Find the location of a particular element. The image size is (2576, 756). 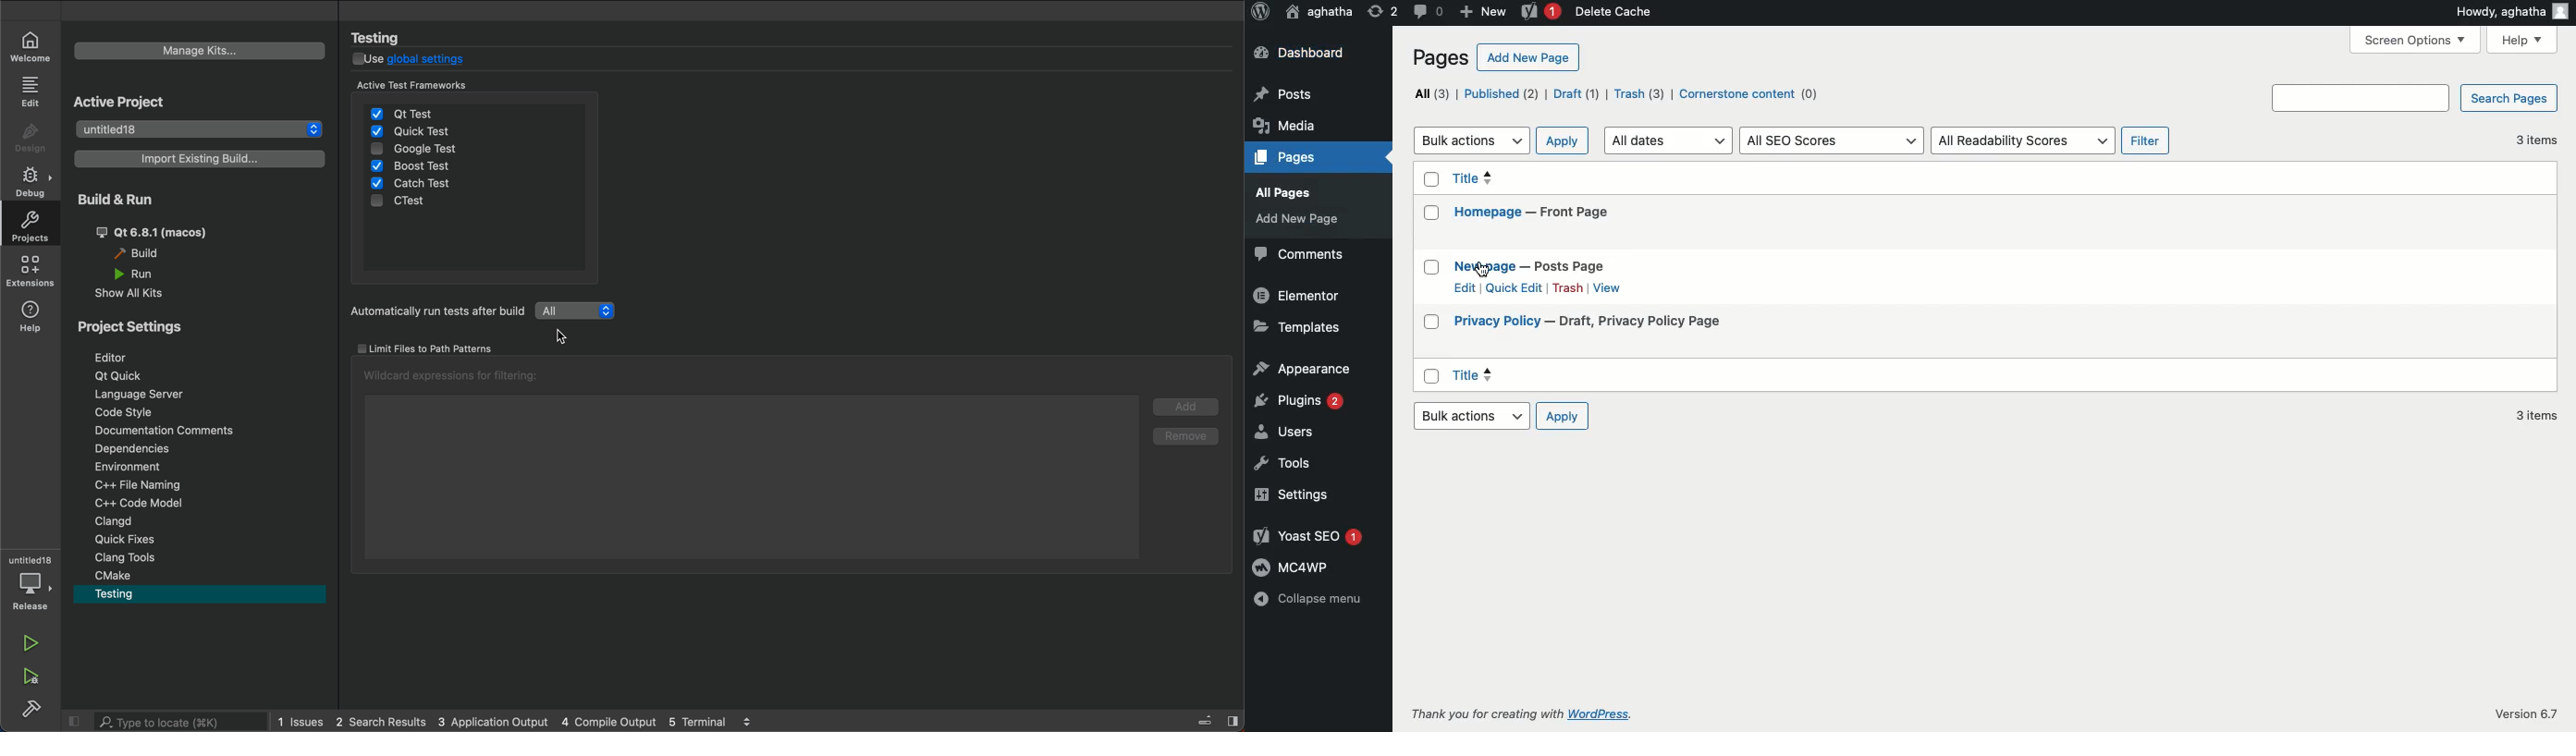

language server is located at coordinates (143, 396).